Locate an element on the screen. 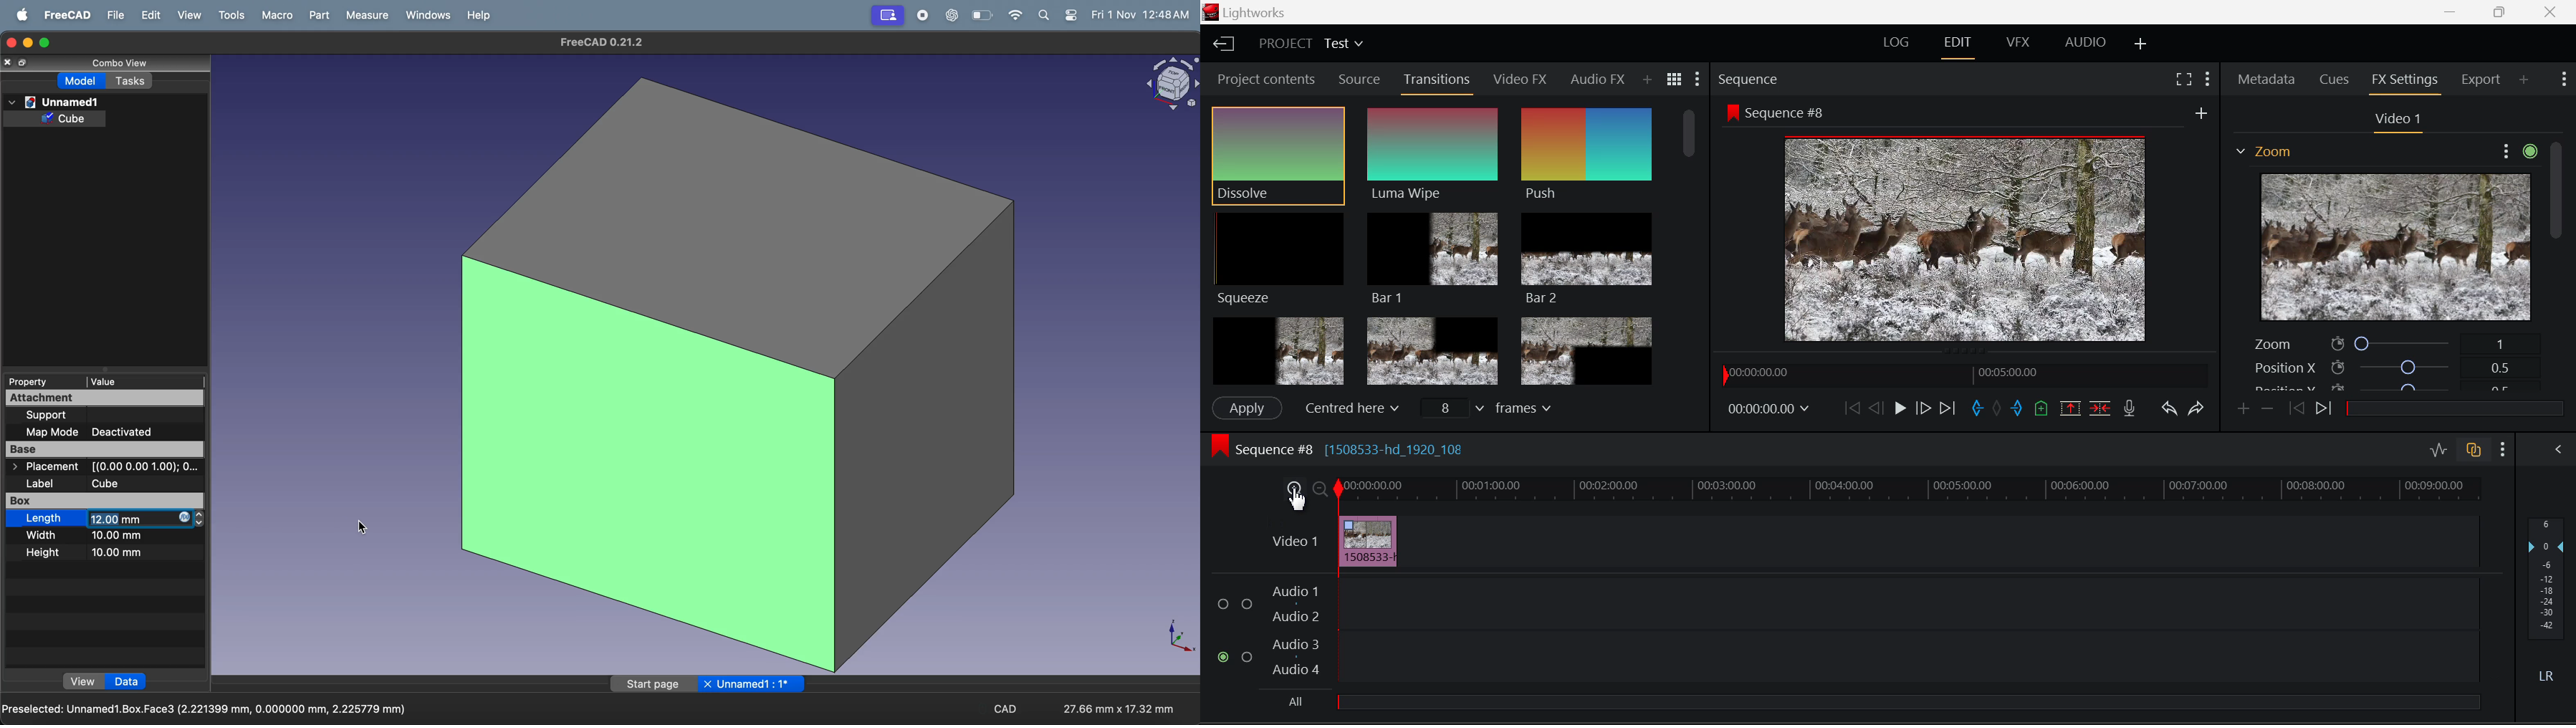 The image size is (2576, 728). Timeline Zoom Out is located at coordinates (1319, 490).